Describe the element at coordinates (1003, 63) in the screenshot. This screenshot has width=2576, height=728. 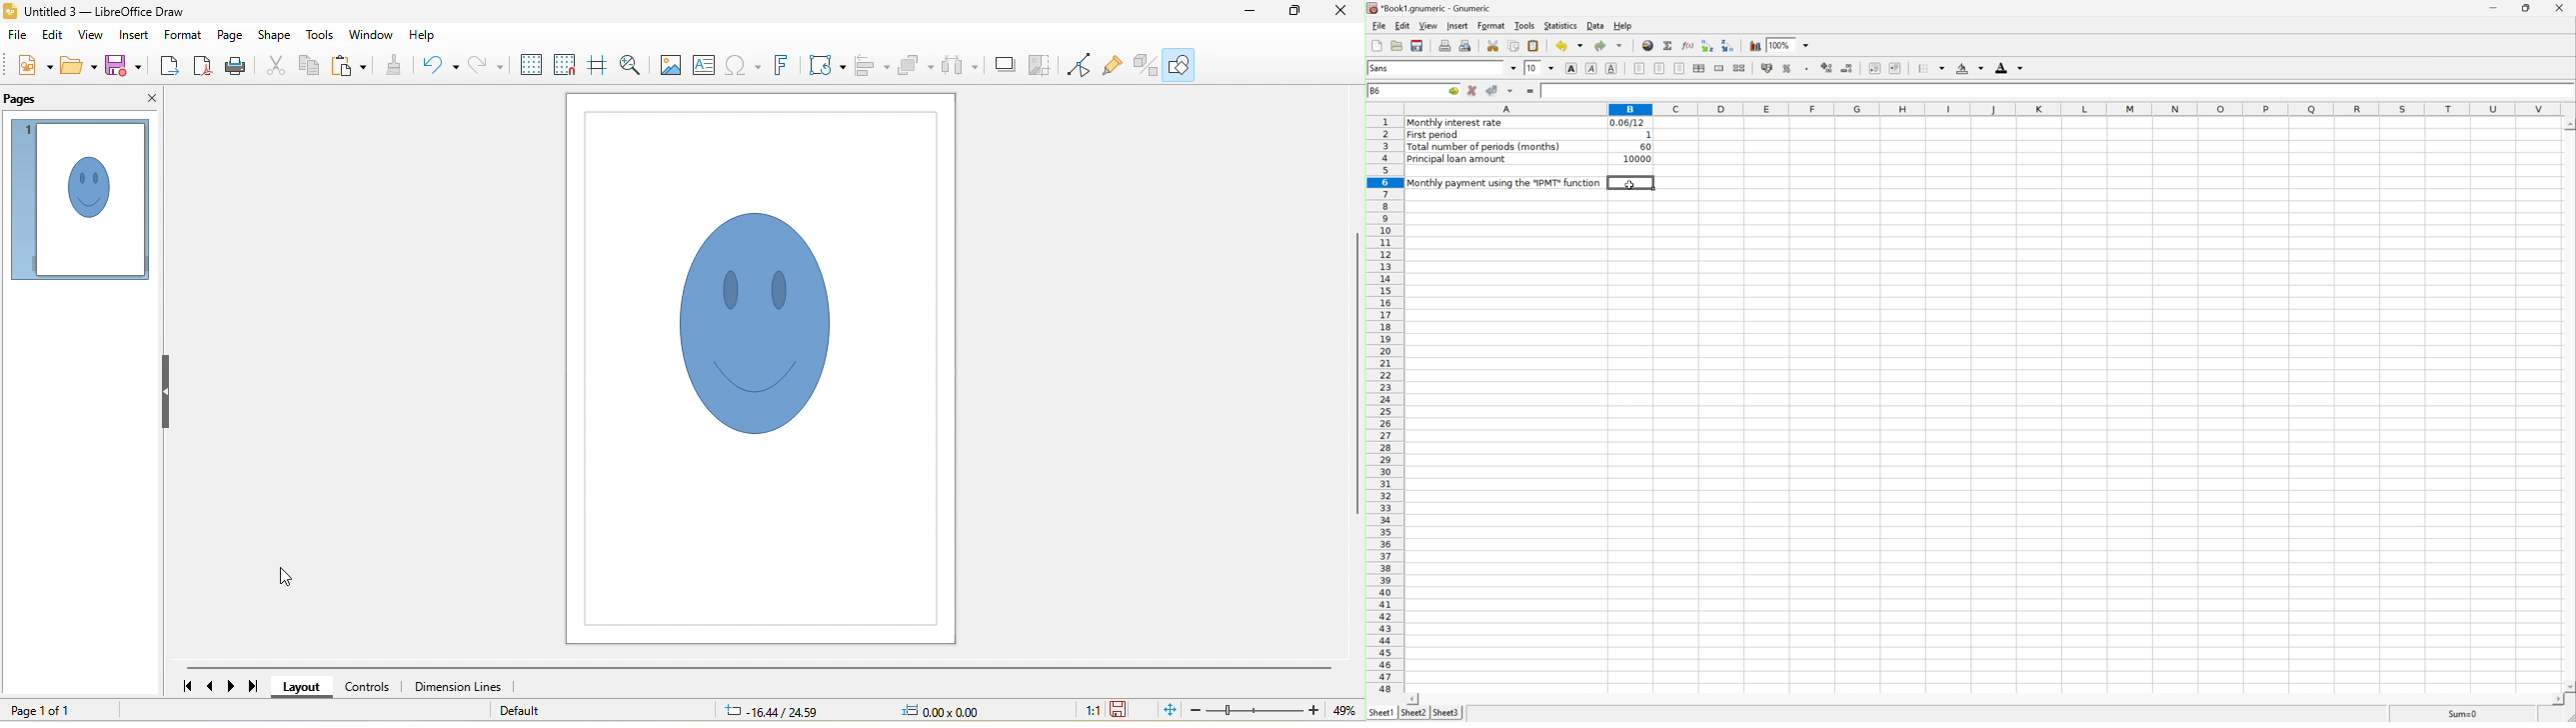
I see `shadow` at that location.